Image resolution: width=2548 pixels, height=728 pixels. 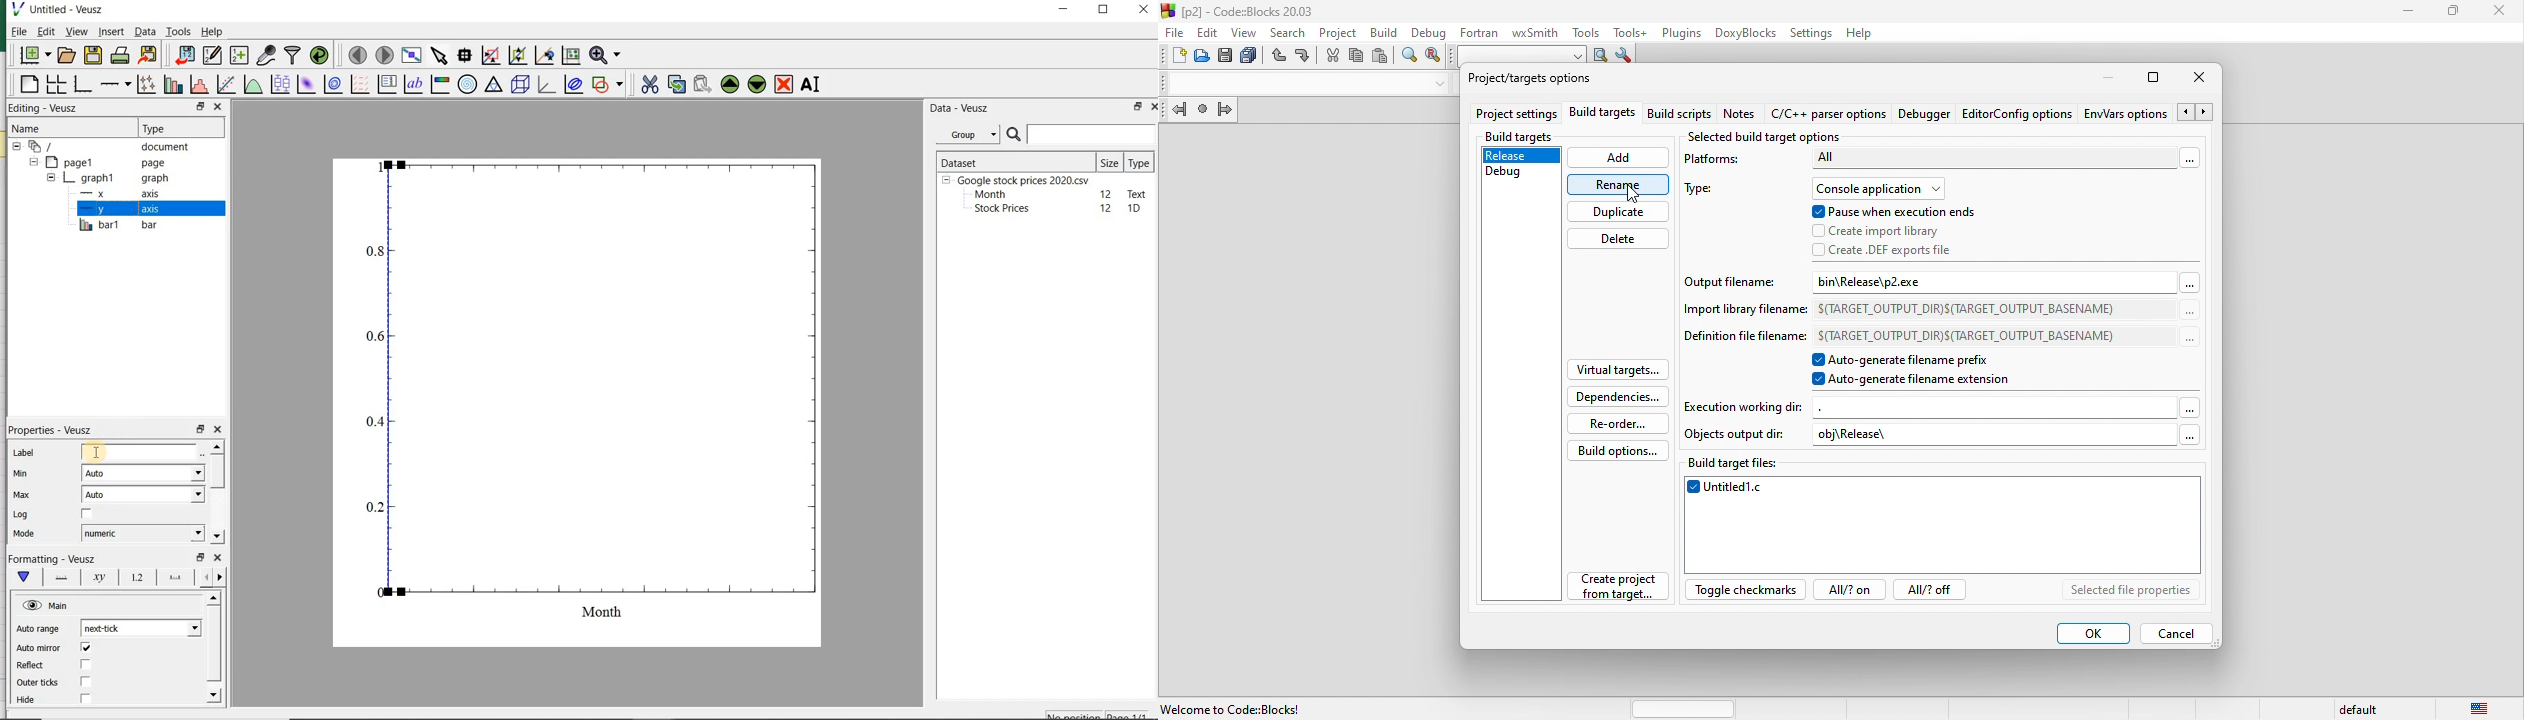 I want to click on close , so click(x=1158, y=107).